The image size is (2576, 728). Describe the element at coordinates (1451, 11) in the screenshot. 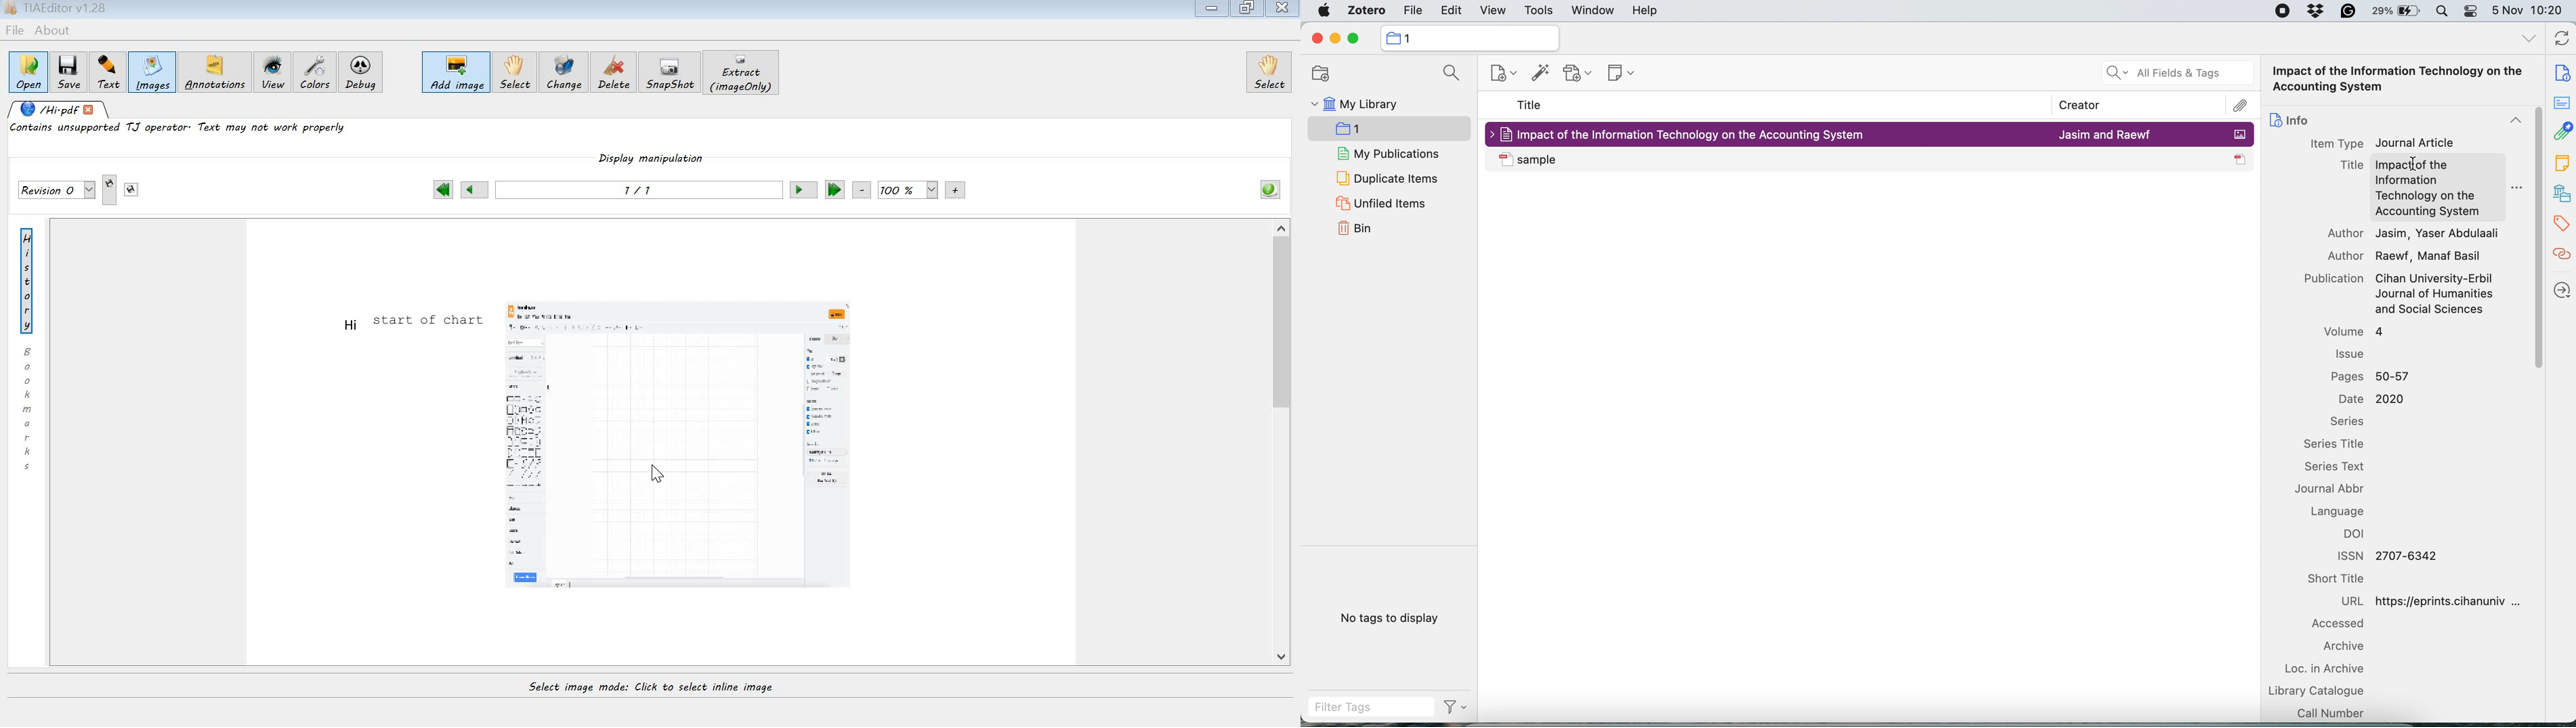

I see `edit` at that location.